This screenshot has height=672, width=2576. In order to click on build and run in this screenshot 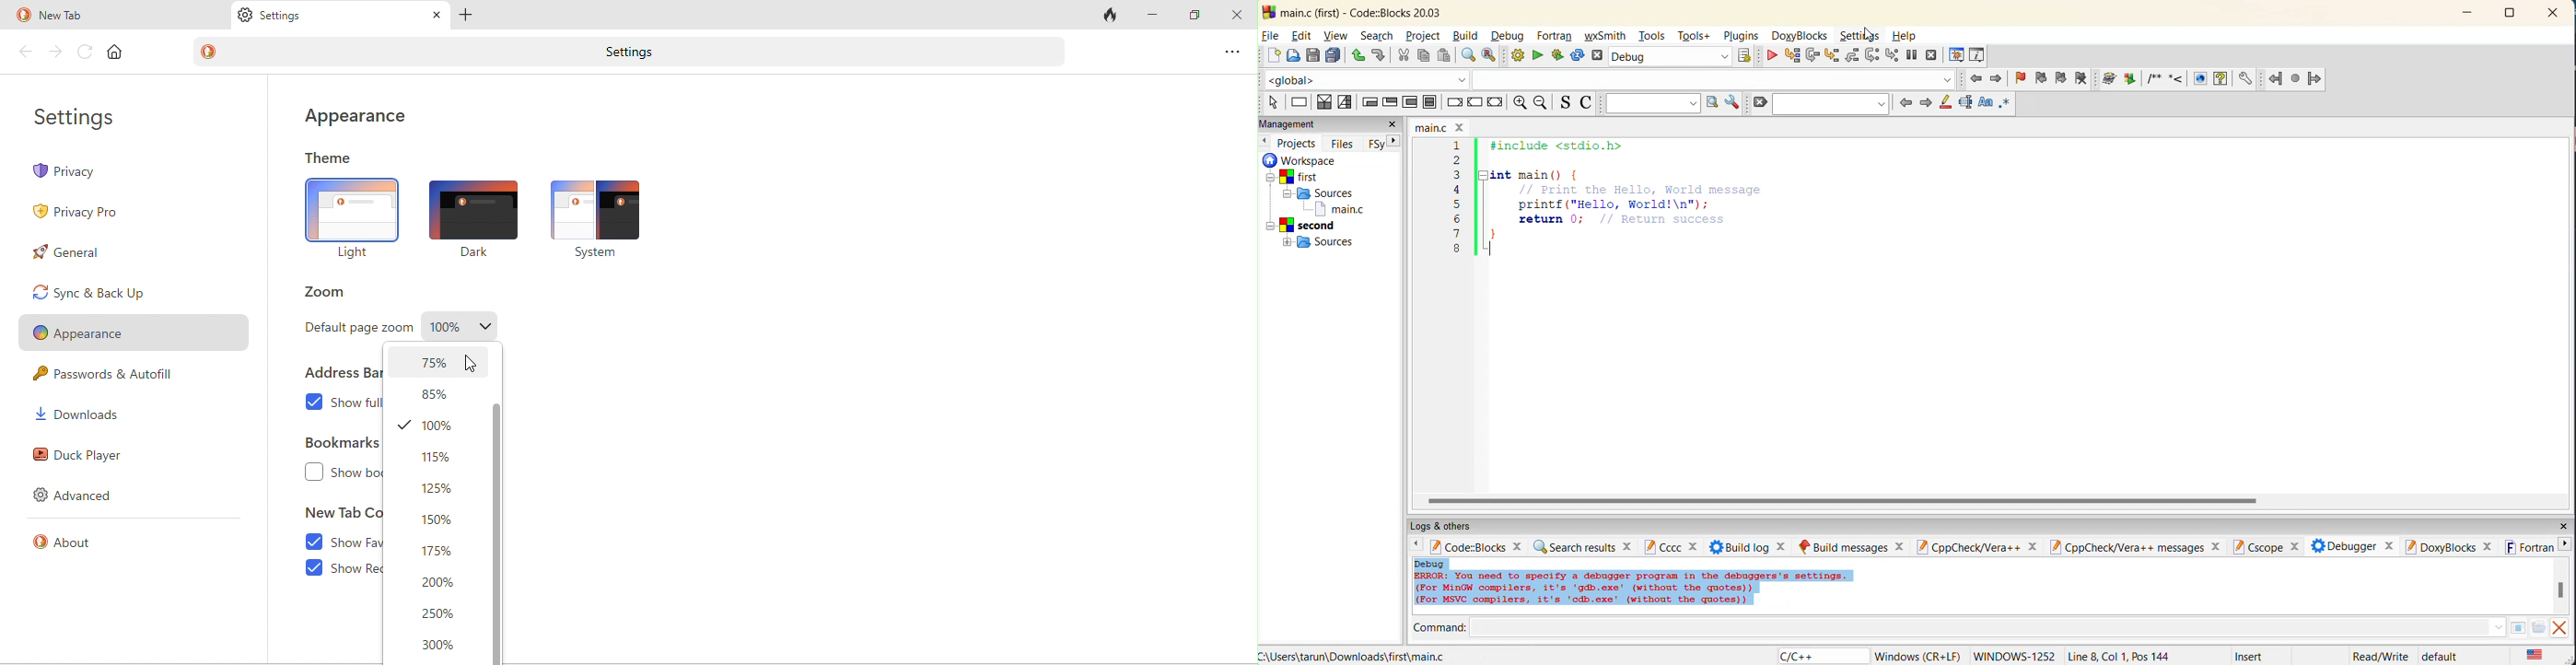, I will do `click(1558, 55)`.